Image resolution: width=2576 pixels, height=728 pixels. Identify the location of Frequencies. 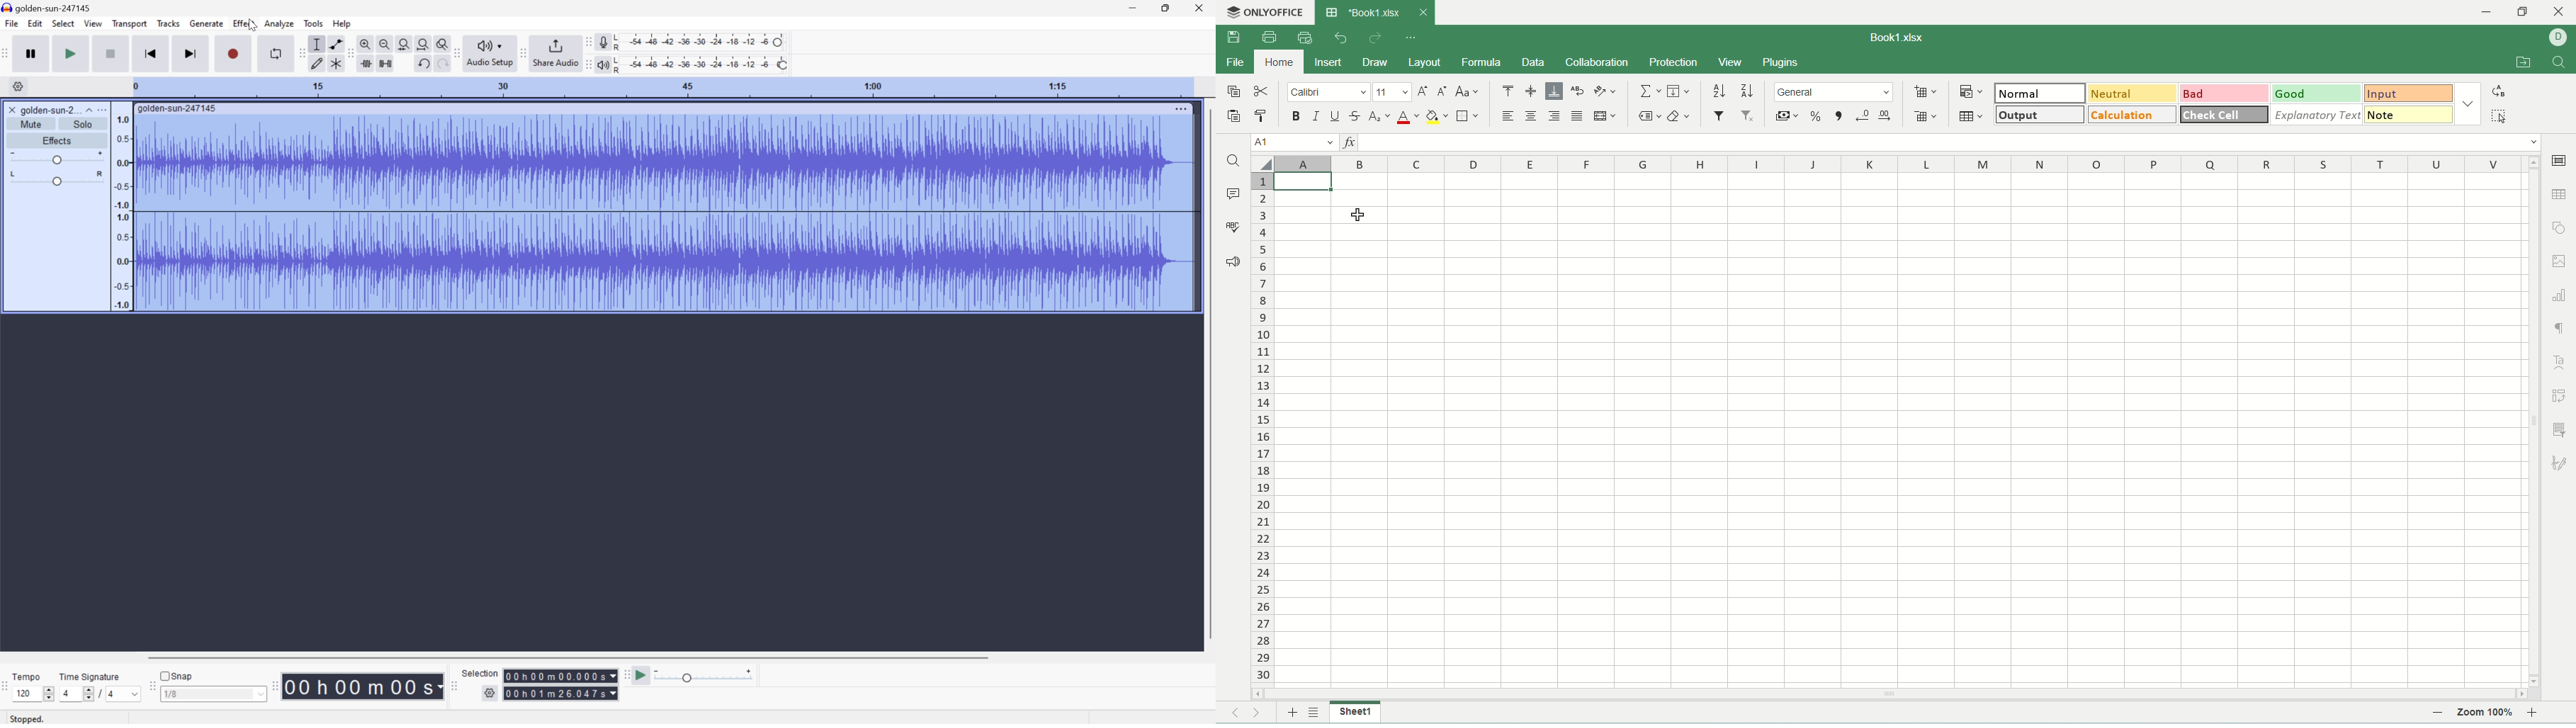
(123, 212).